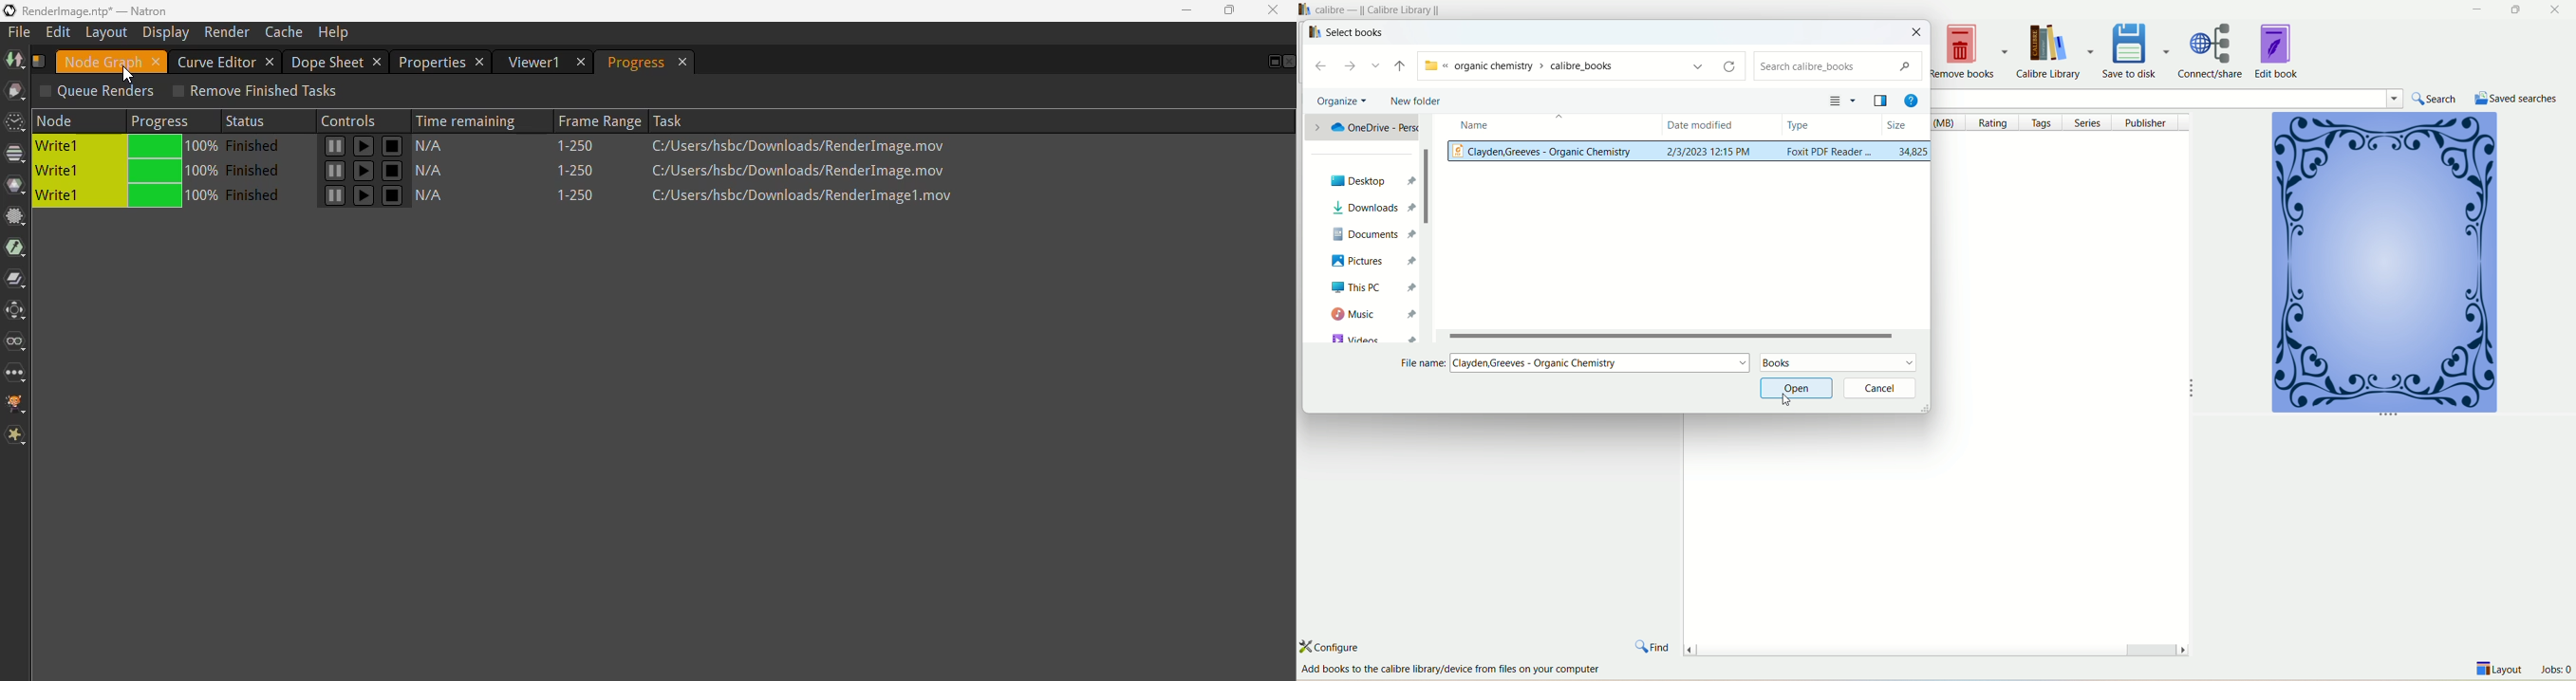 The image size is (2576, 700). Describe the element at coordinates (2150, 122) in the screenshot. I see `publisher` at that location.